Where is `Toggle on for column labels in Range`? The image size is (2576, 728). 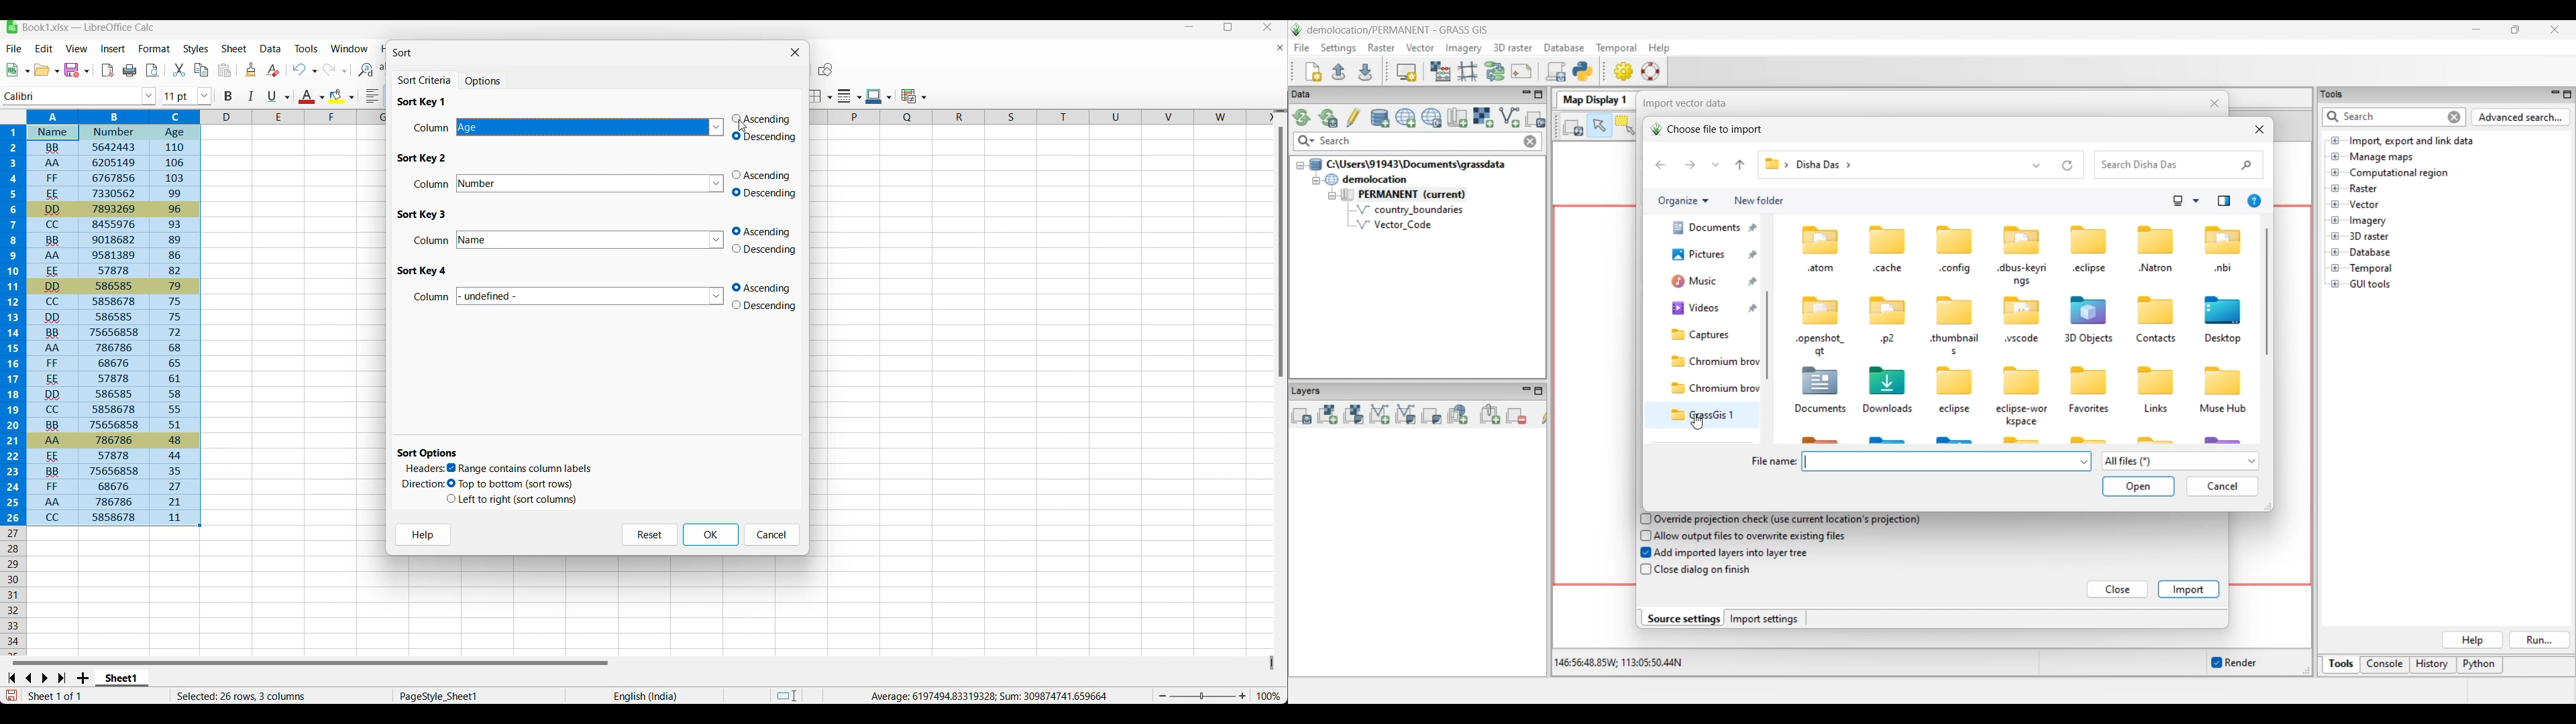 Toggle on for column labels in Range is located at coordinates (520, 469).